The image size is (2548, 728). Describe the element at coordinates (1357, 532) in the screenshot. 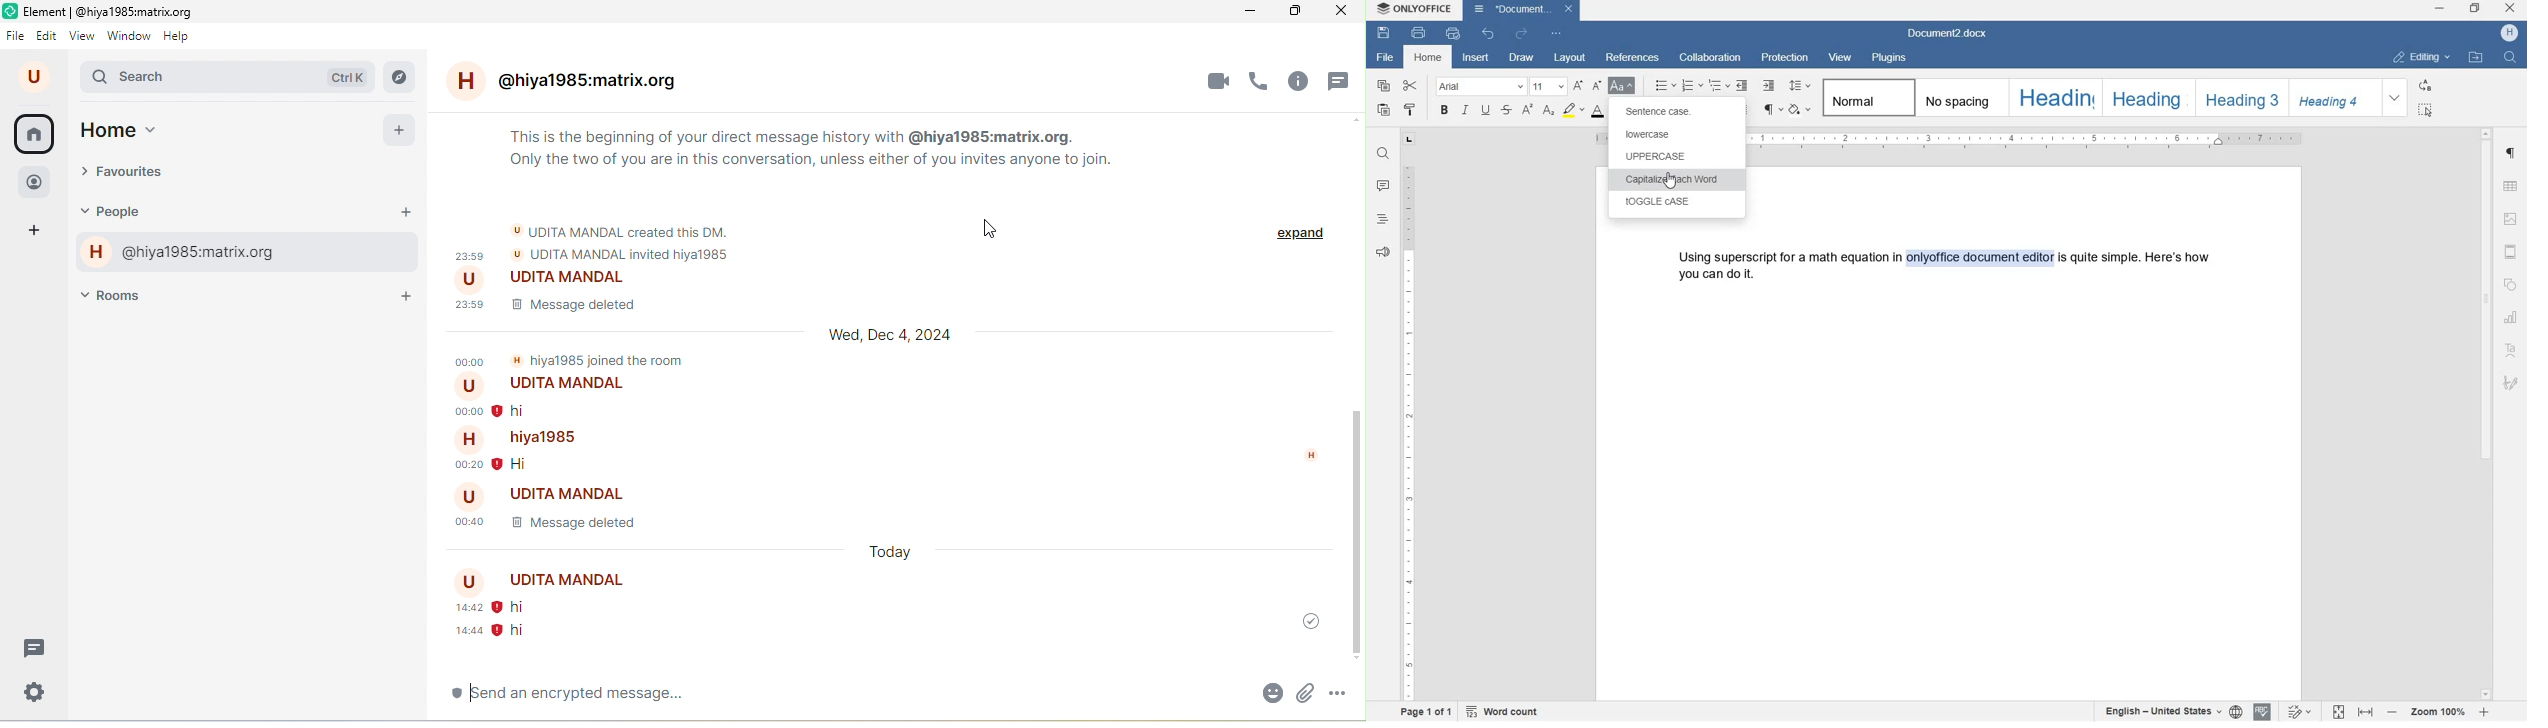

I see `vertical scroll bar` at that location.